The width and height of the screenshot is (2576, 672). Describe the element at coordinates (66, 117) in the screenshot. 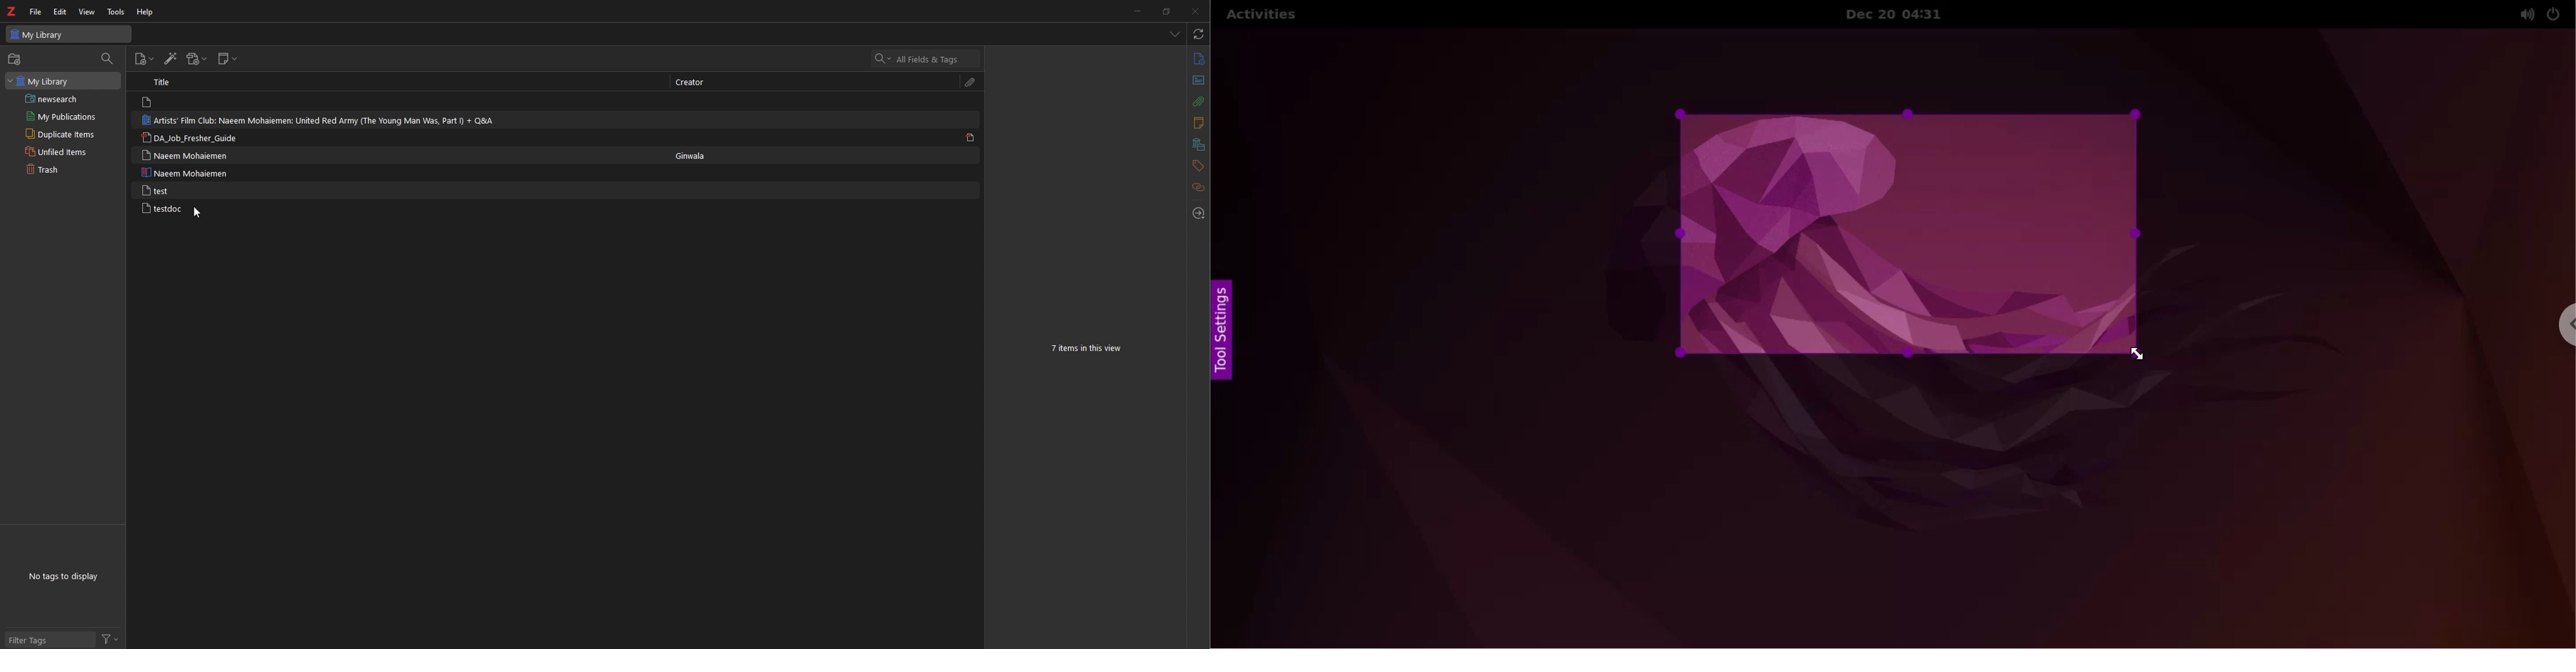

I see `My Publications` at that location.